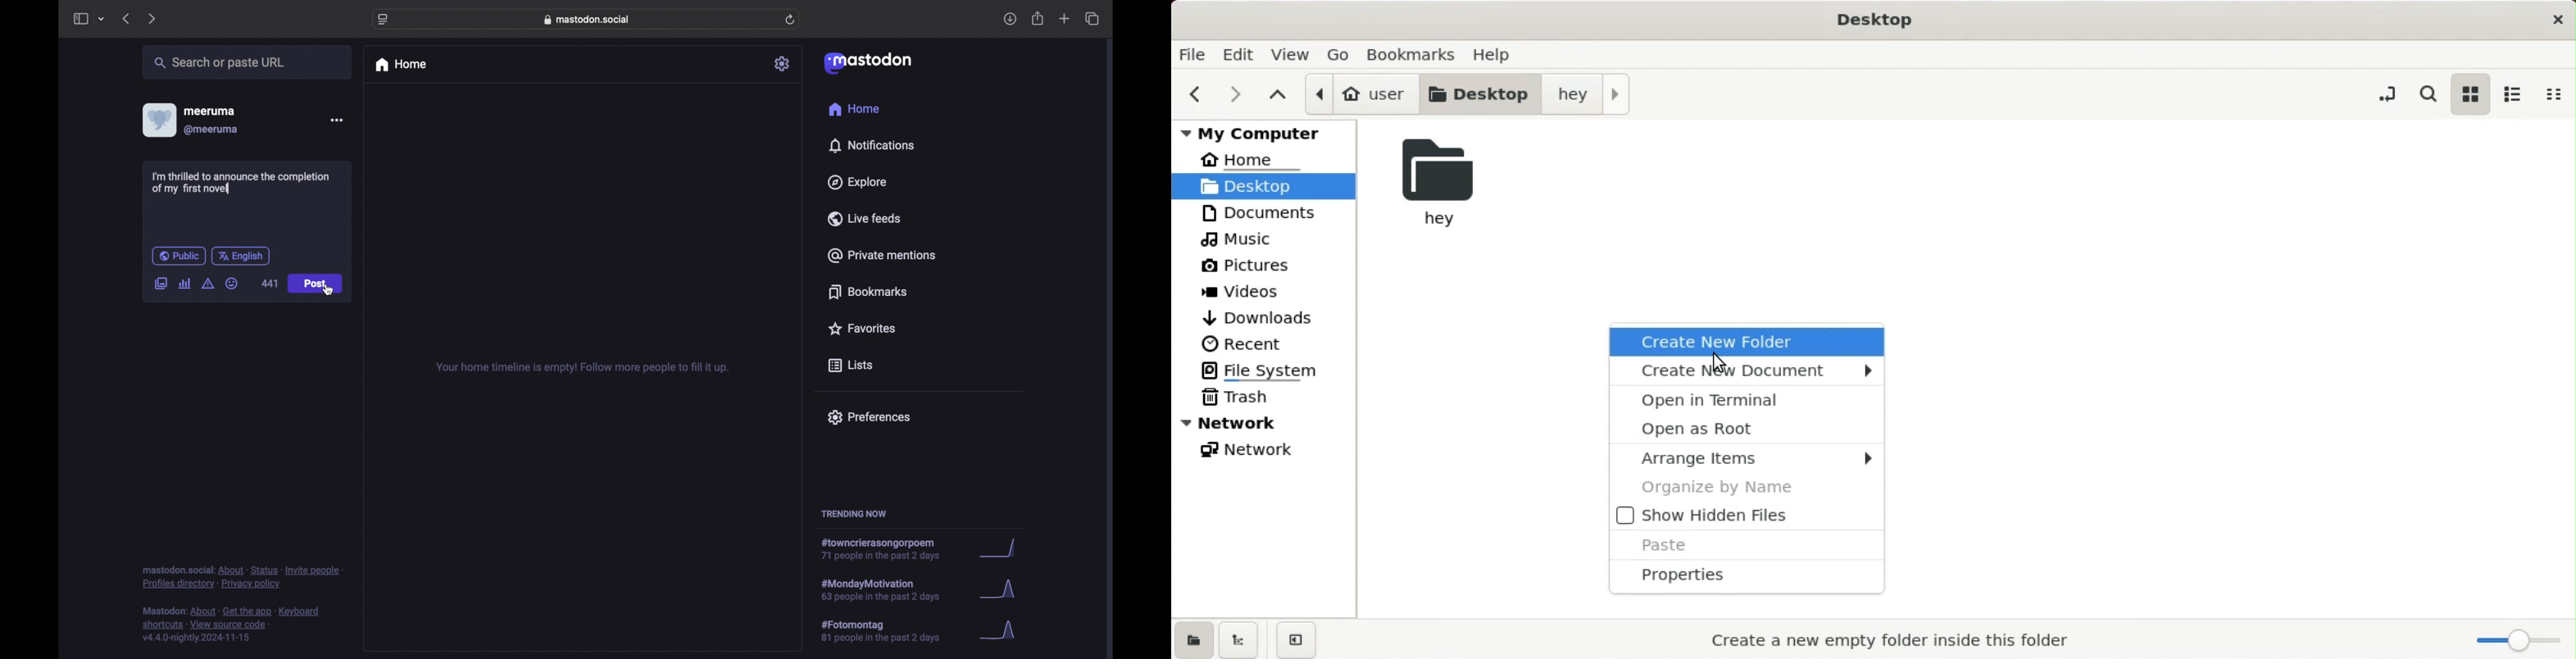 Image resolution: width=2576 pixels, height=672 pixels. Describe the element at coordinates (881, 255) in the screenshot. I see `private mentions` at that location.